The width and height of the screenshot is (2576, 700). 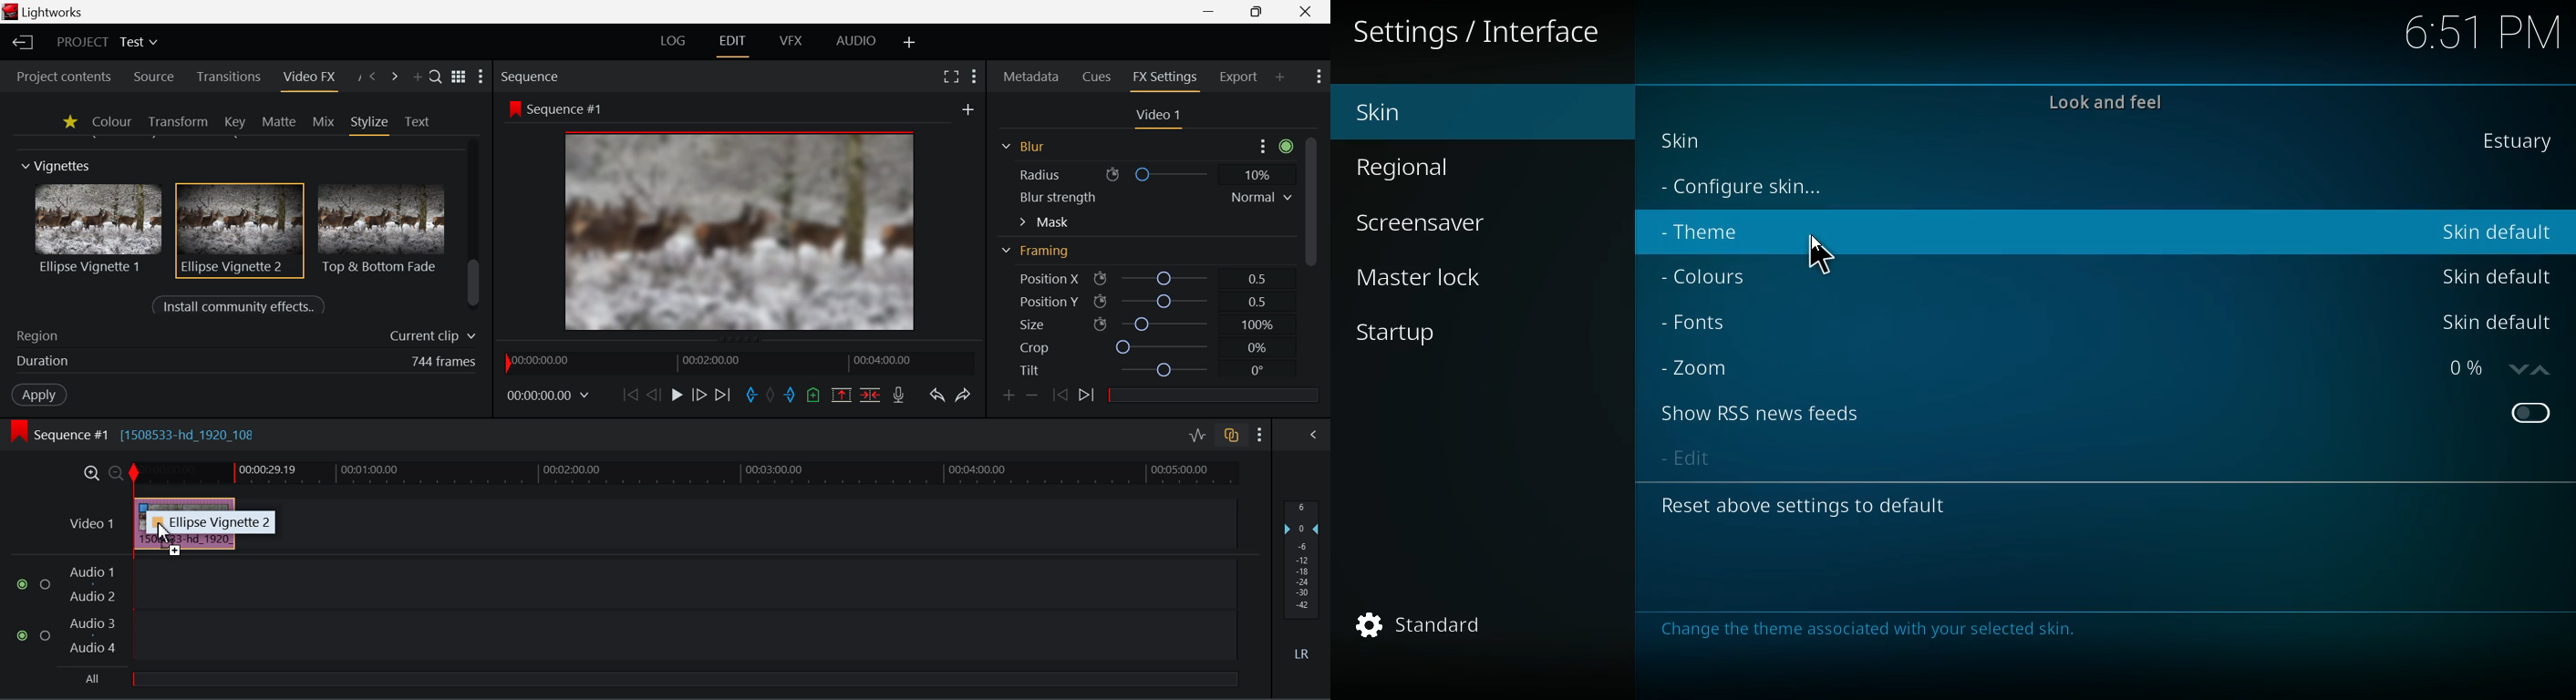 What do you see at coordinates (243, 363) in the screenshot?
I see `Duration` at bounding box center [243, 363].